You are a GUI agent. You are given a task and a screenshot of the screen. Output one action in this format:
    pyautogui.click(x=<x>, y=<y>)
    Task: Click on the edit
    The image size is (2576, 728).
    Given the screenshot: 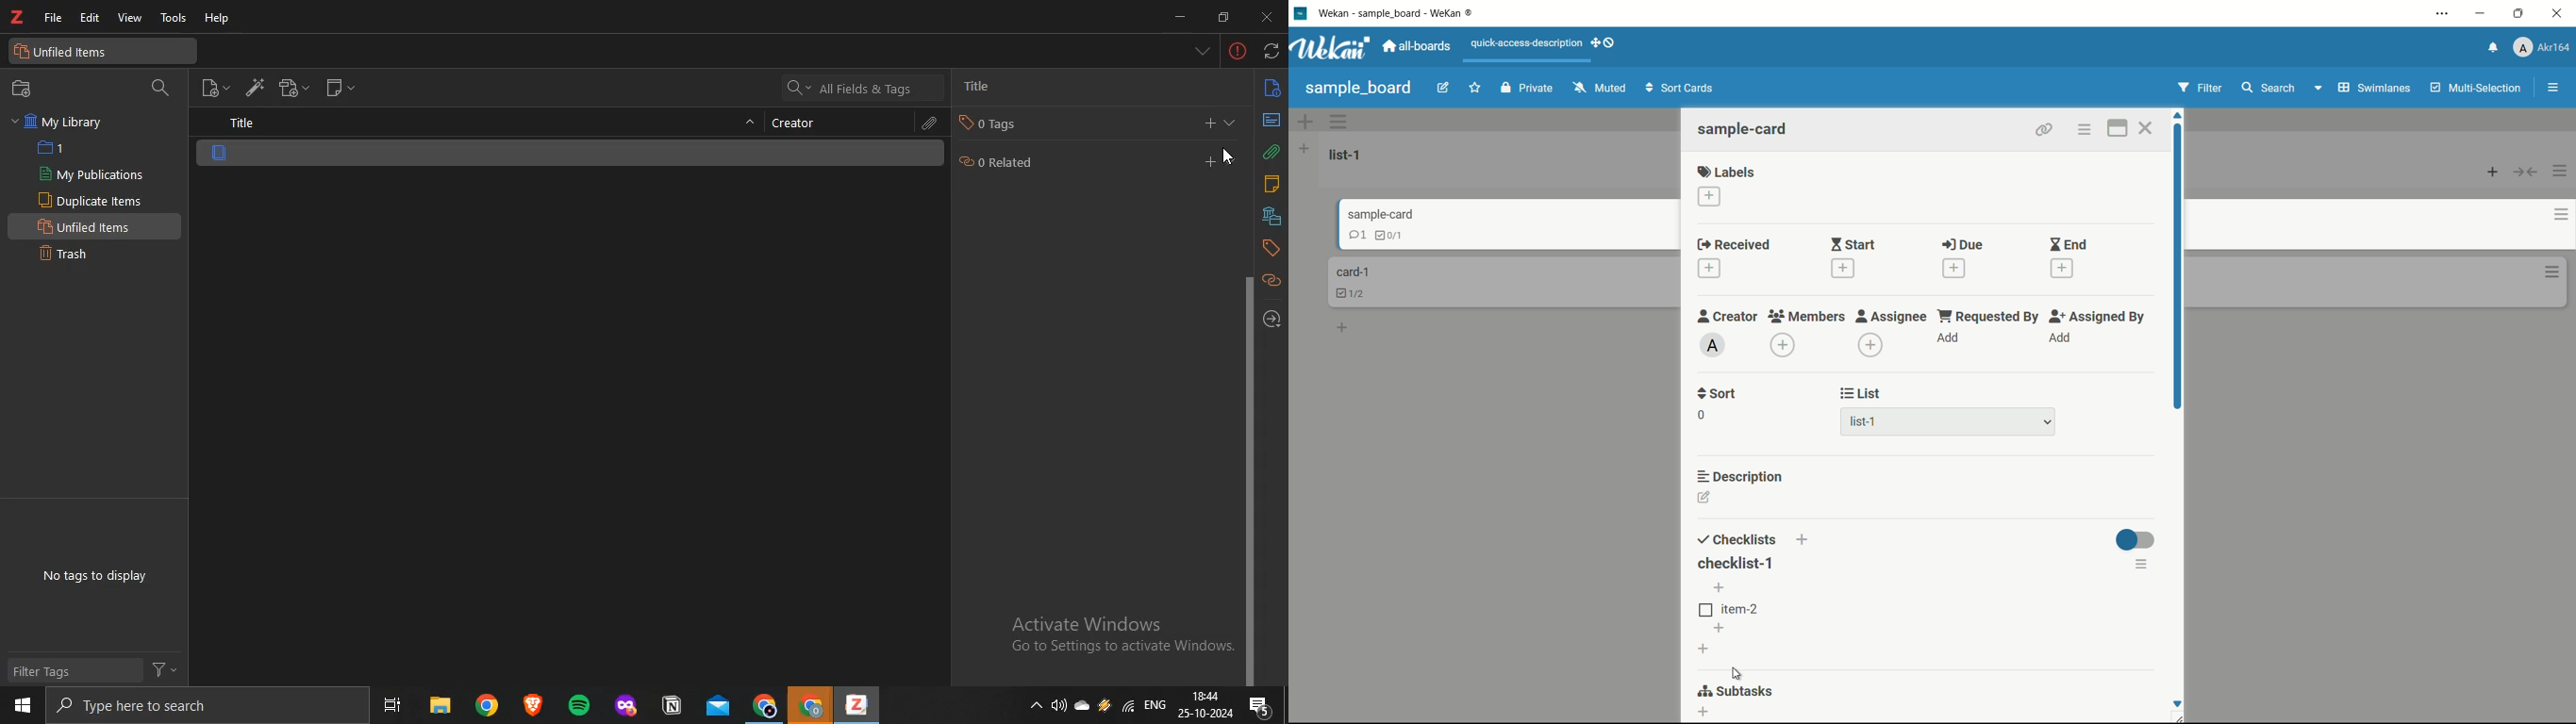 What is the action you would take?
    pyautogui.click(x=90, y=18)
    